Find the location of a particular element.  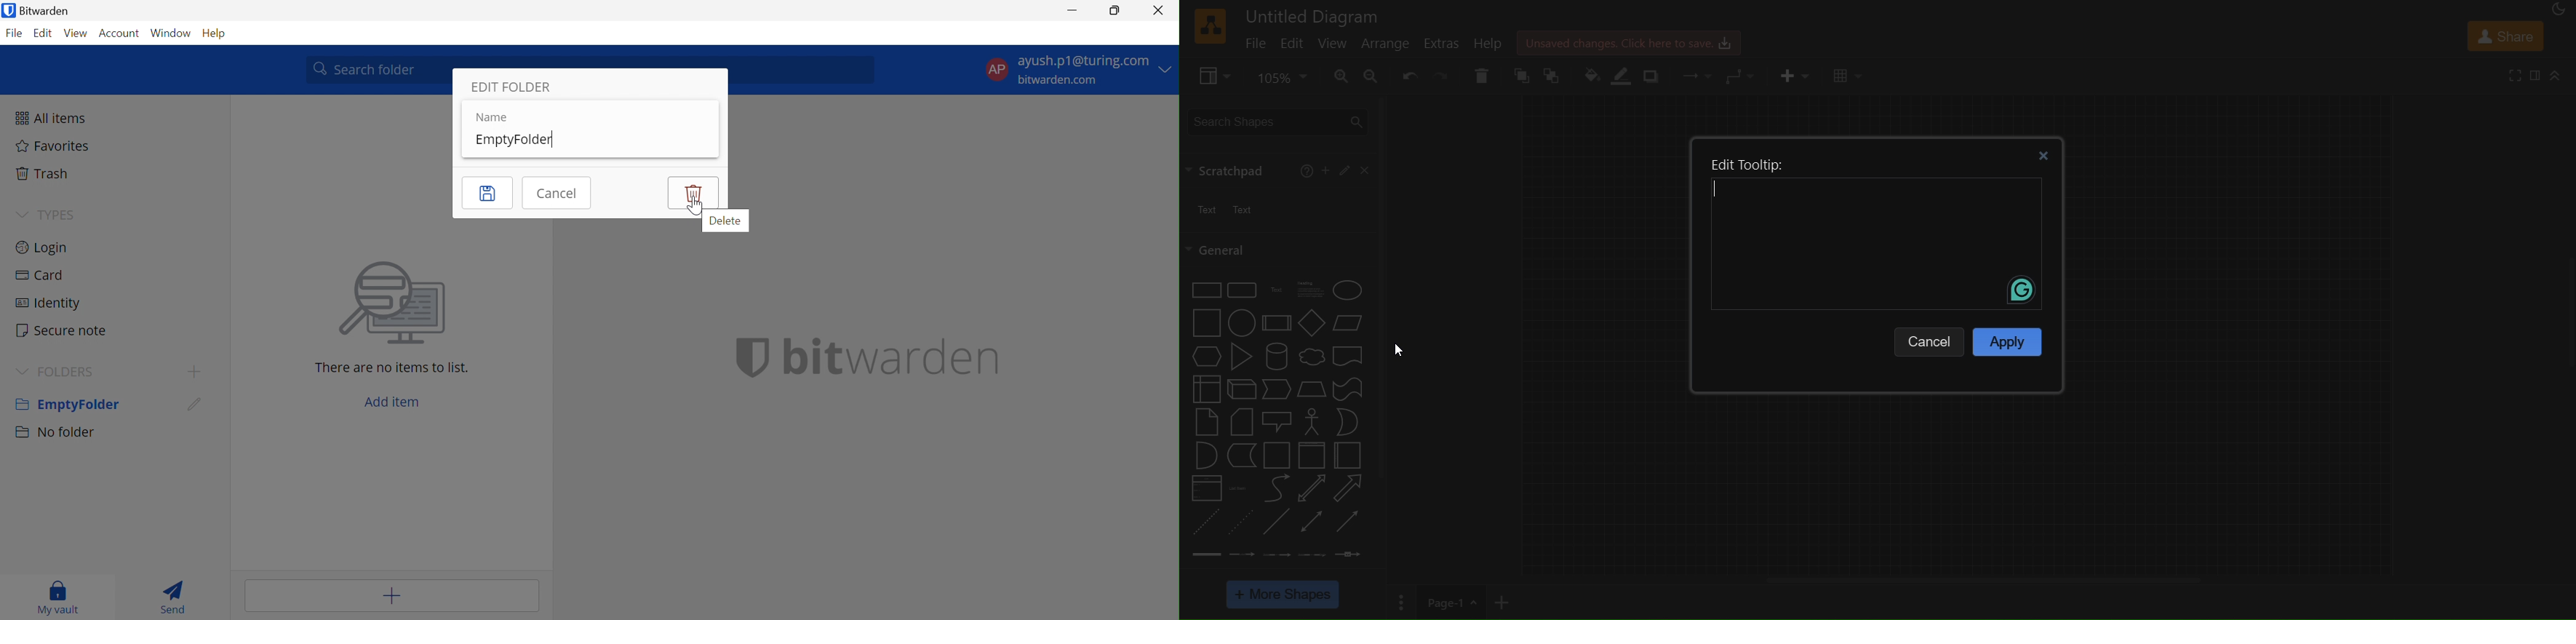

zoom in  is located at coordinates (1342, 75).